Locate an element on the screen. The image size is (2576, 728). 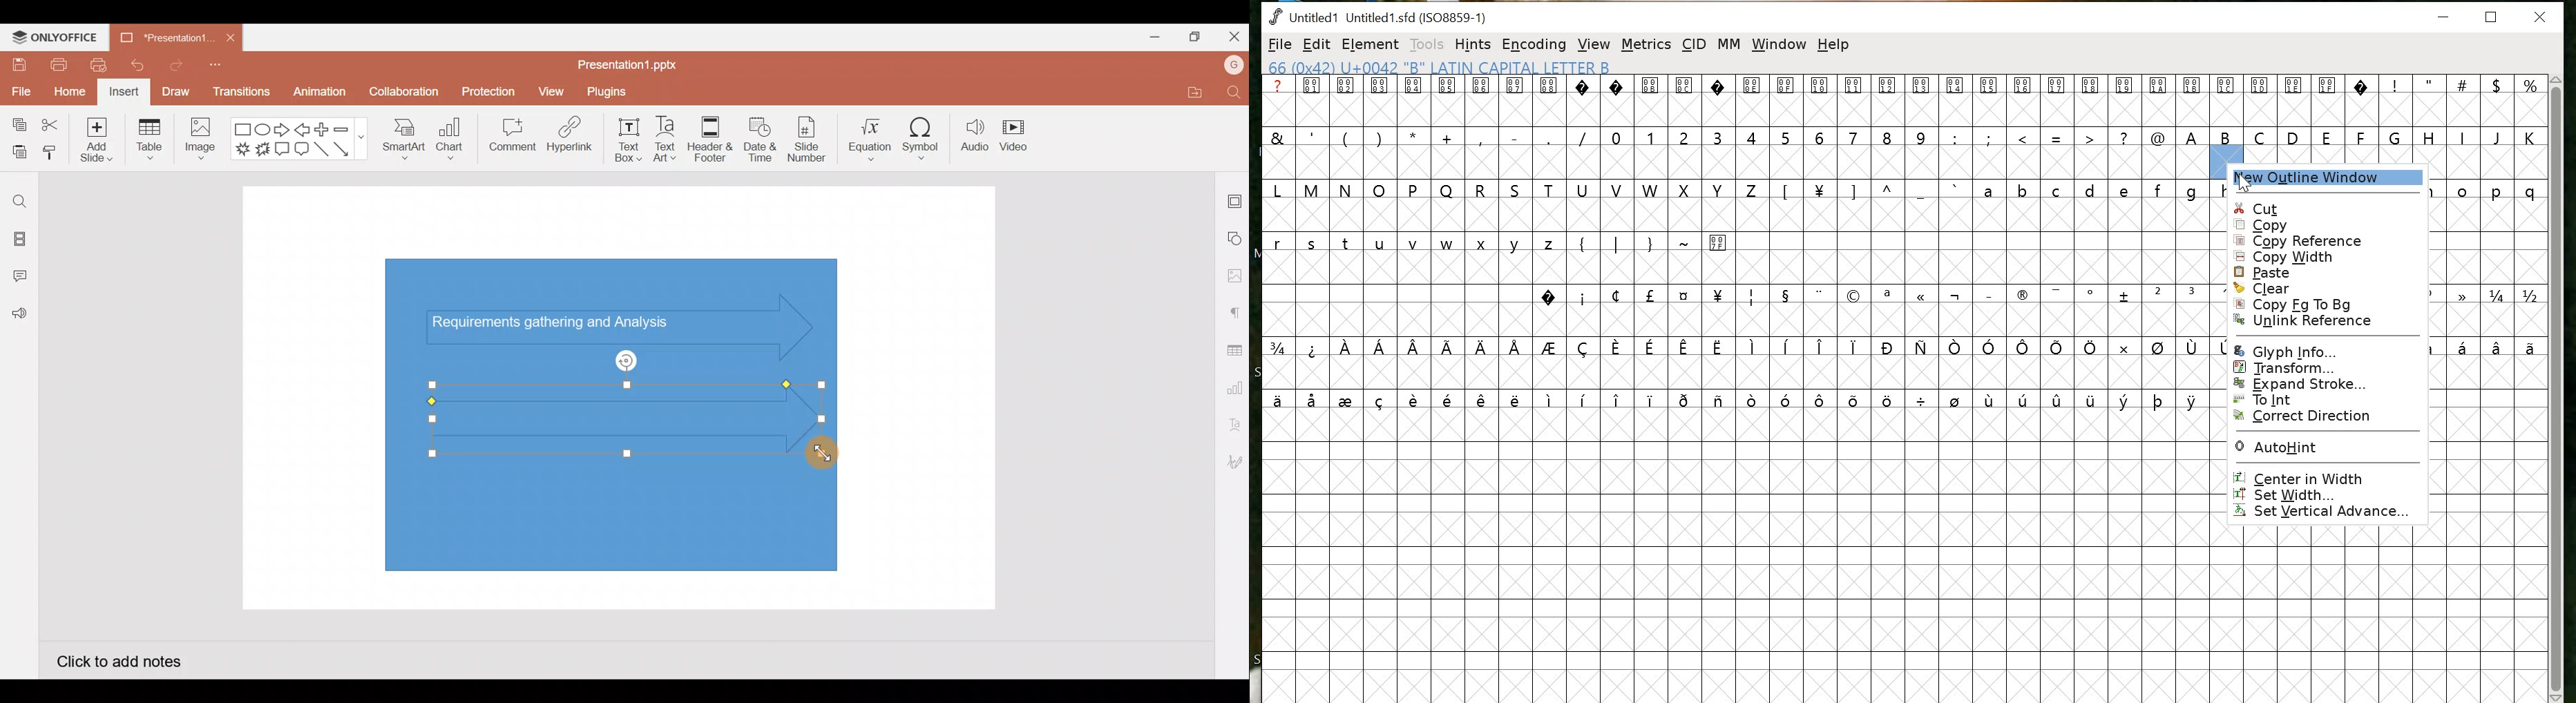
Table settings is located at coordinates (1232, 349).